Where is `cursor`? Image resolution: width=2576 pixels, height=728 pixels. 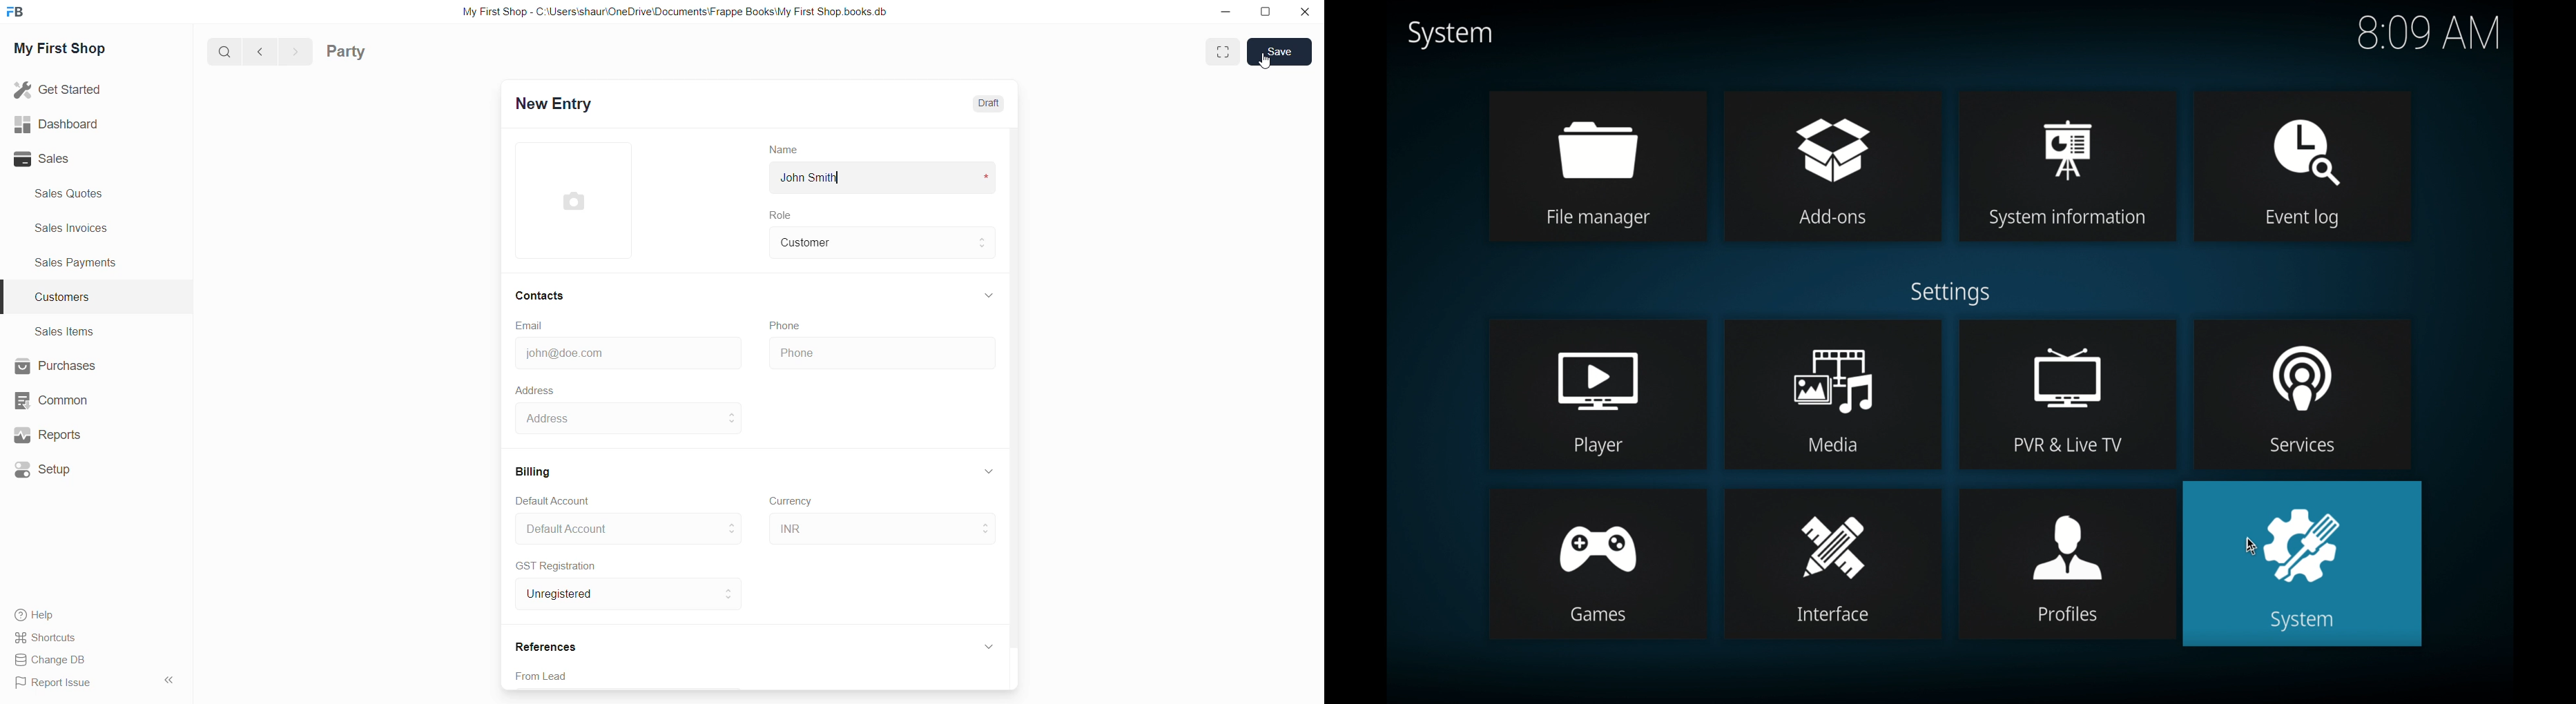
cursor is located at coordinates (2251, 545).